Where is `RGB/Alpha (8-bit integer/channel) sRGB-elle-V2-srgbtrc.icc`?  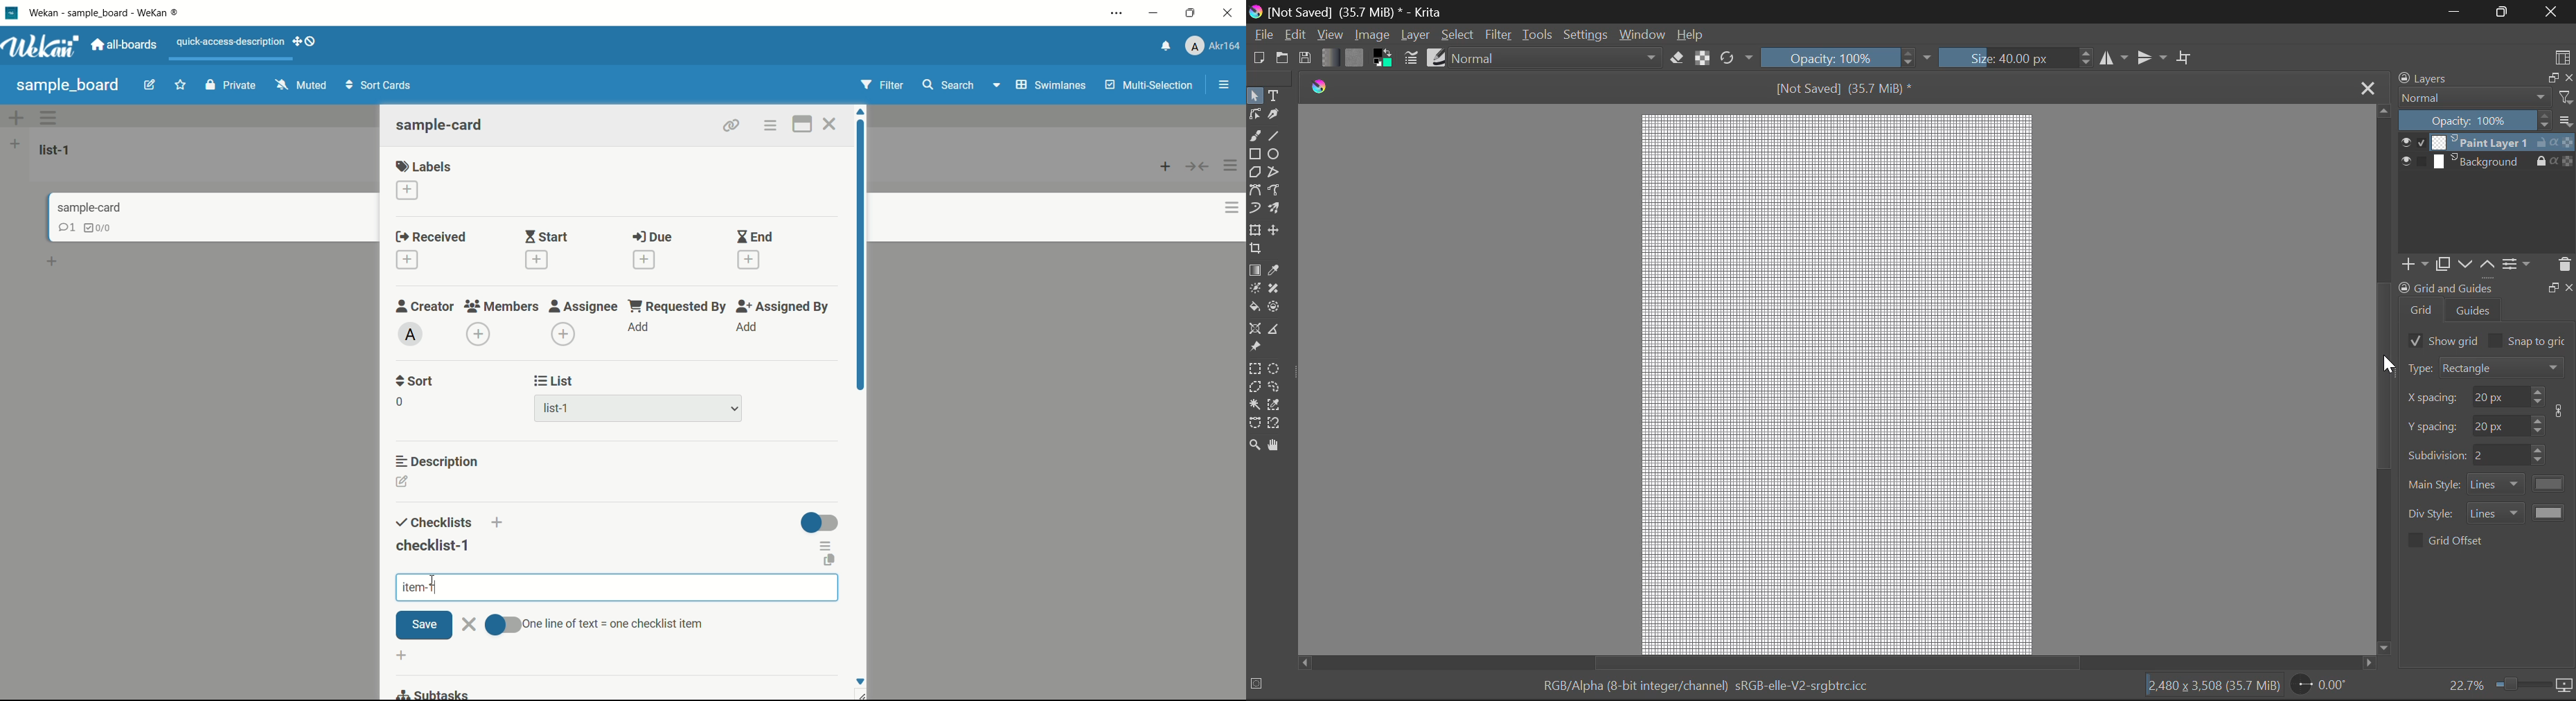
RGB/Alpha (8-bit integer/channel) sRGB-elle-V2-srgbtrc.icc is located at coordinates (1705, 689).